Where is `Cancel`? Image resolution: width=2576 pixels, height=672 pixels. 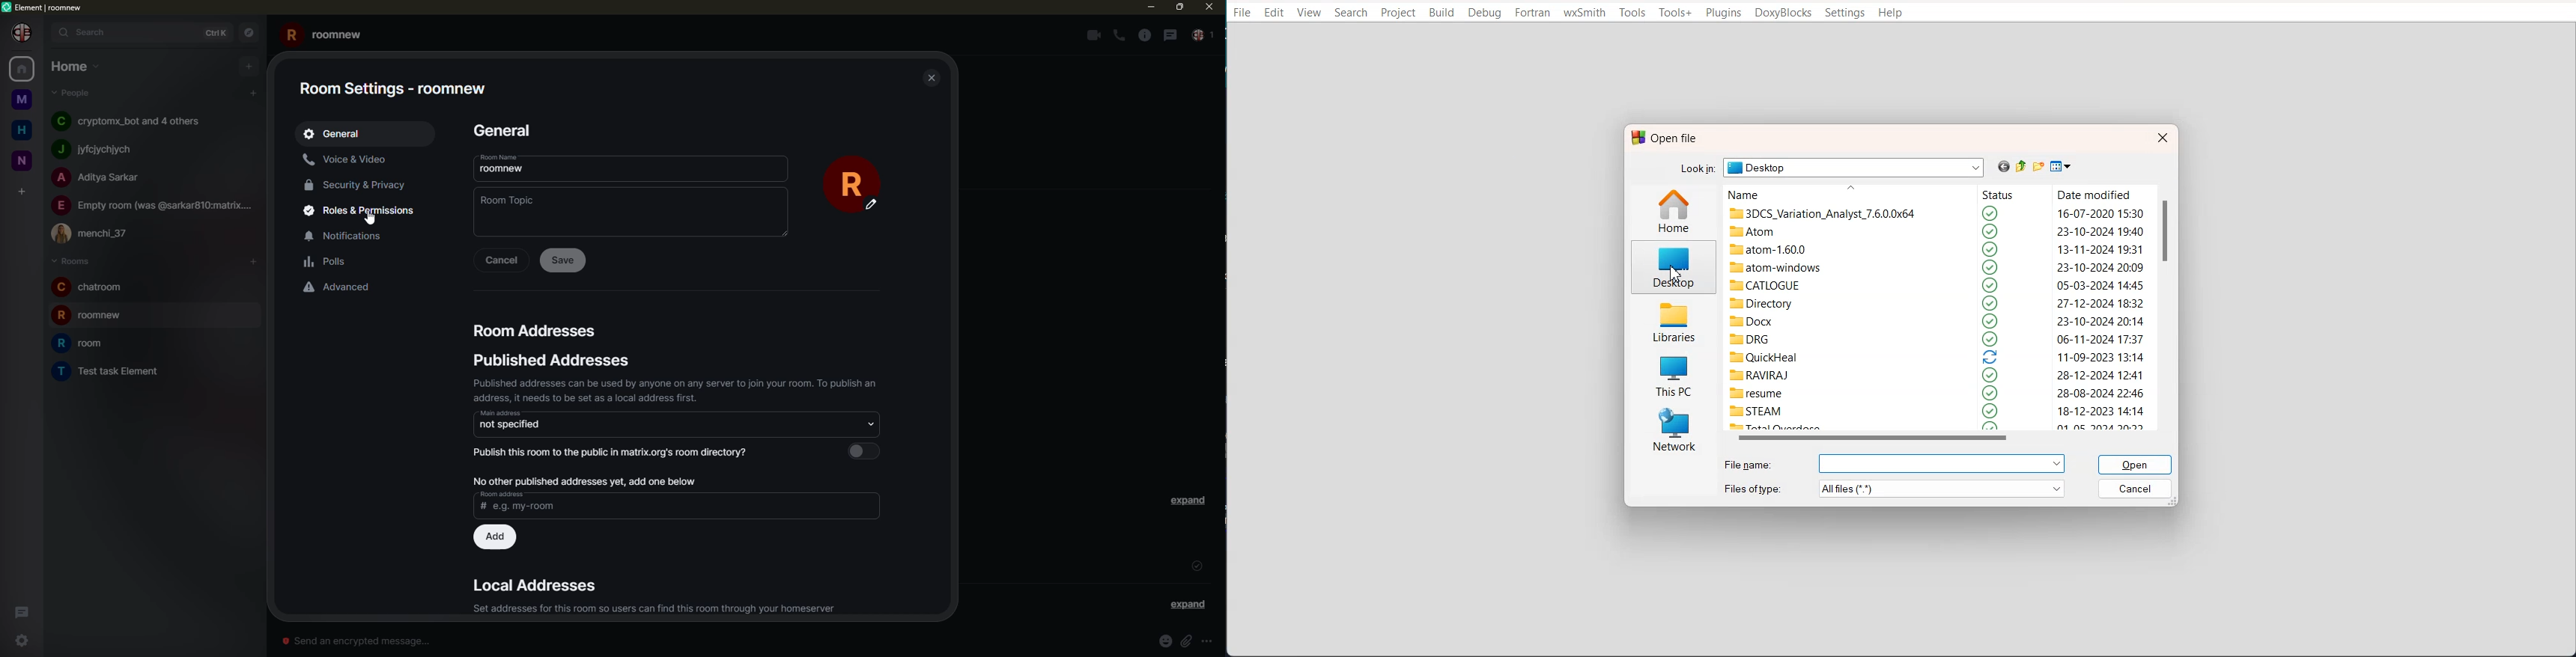
Cancel is located at coordinates (2136, 488).